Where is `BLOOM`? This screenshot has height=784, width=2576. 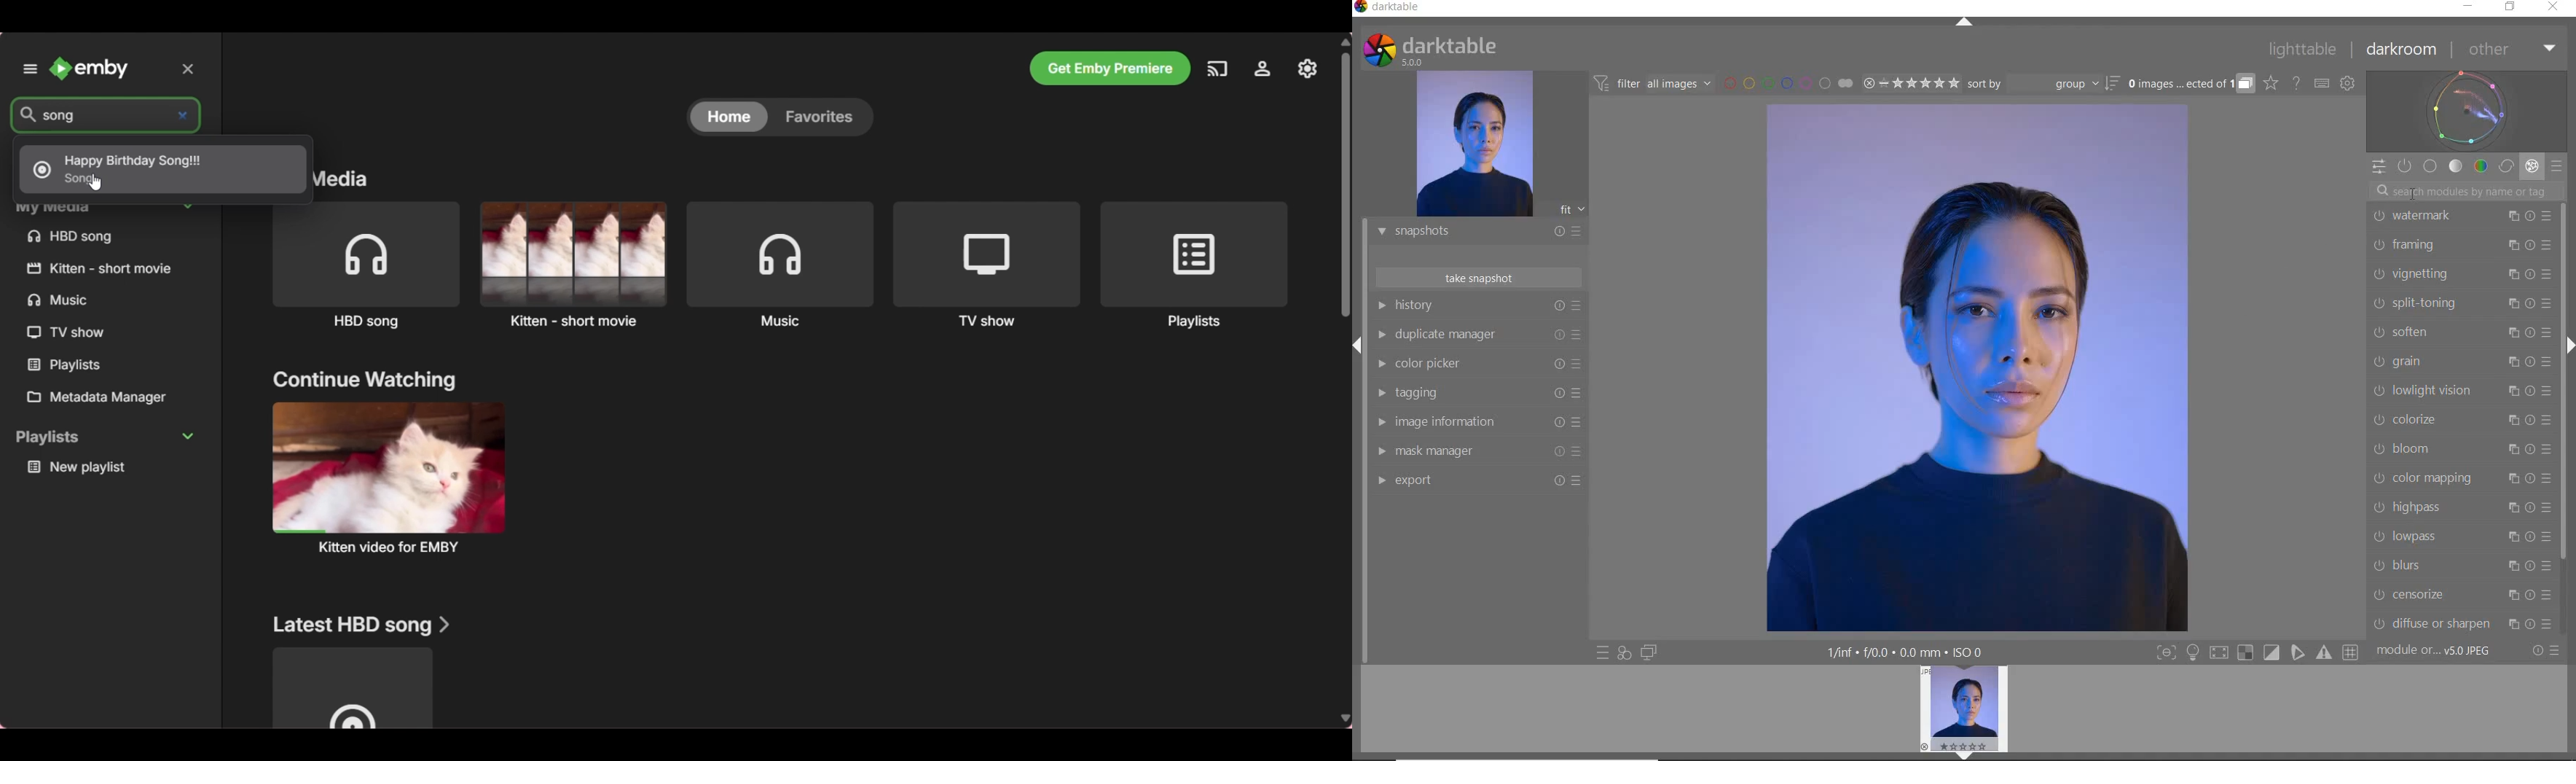 BLOOM is located at coordinates (2460, 449).